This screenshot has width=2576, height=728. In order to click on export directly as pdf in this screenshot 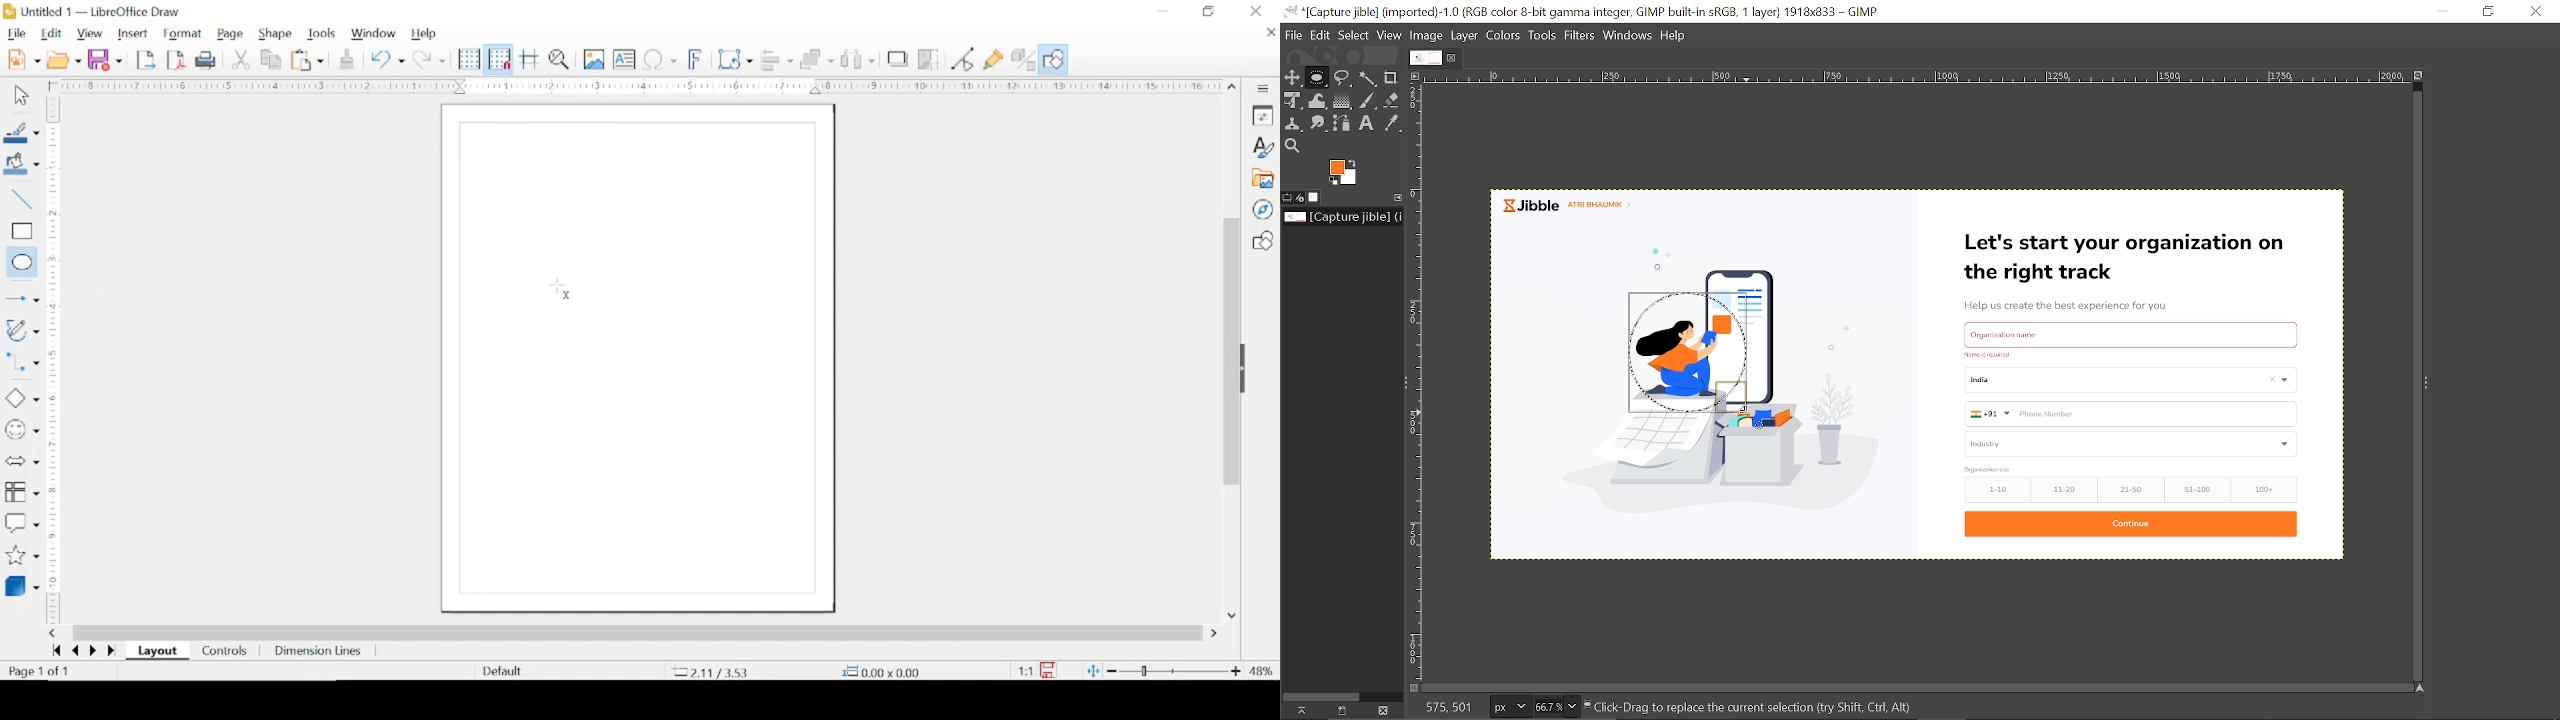, I will do `click(177, 60)`.